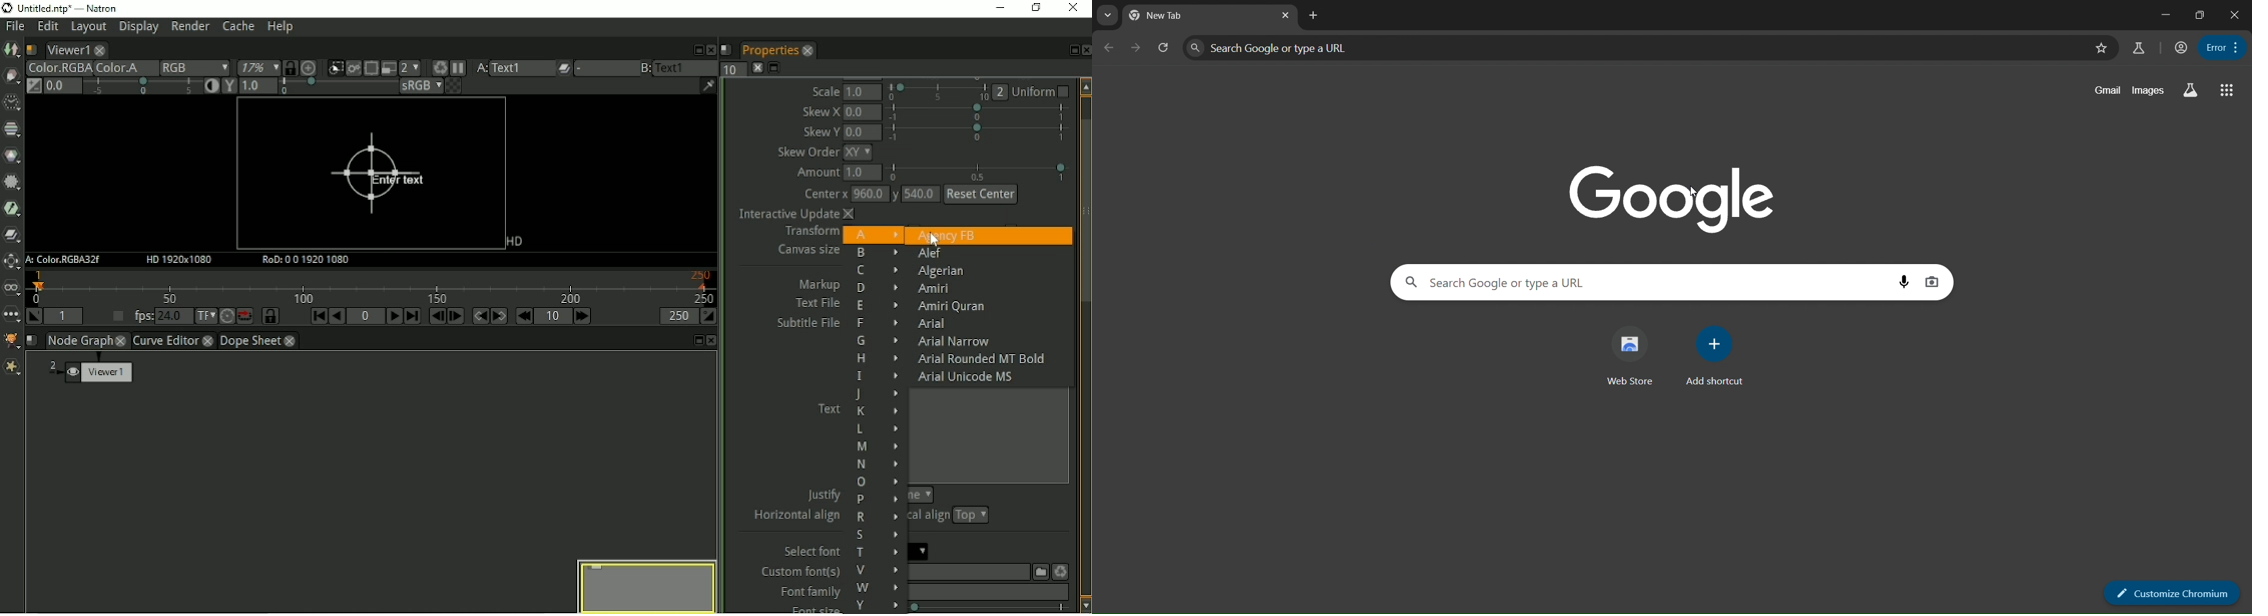 The width and height of the screenshot is (2268, 616). I want to click on gmail, so click(2107, 89).